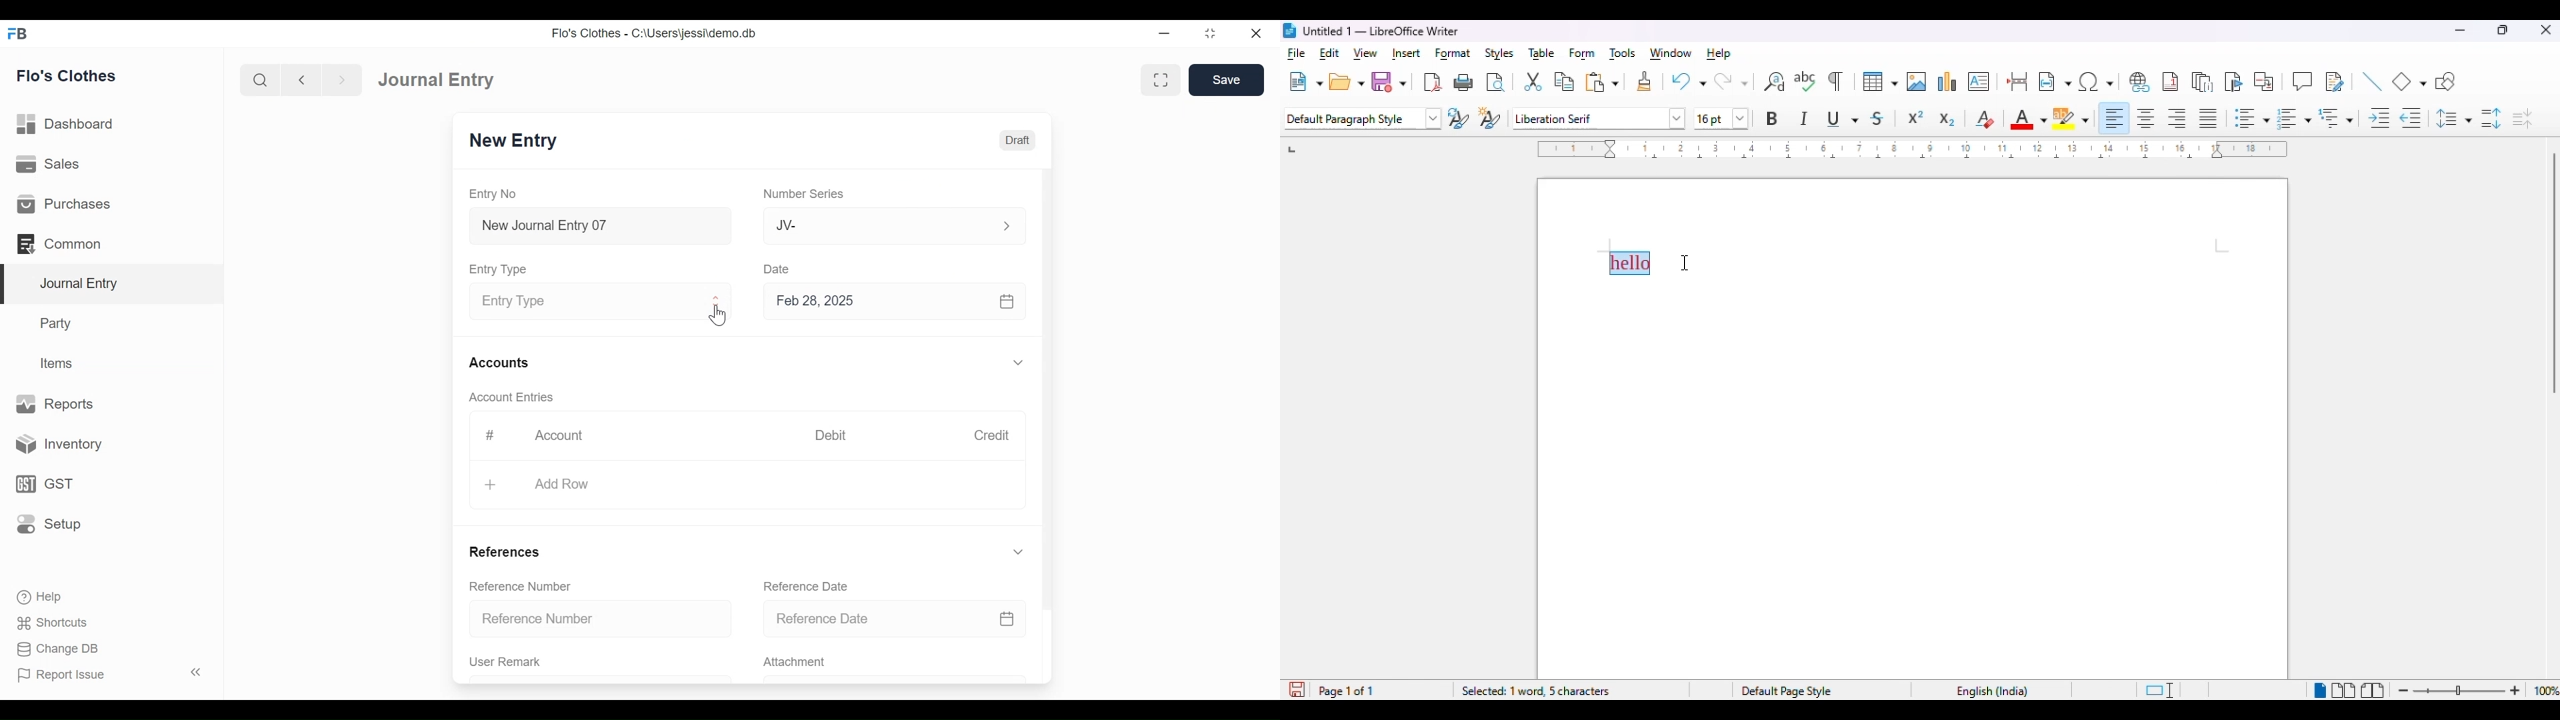  Describe the element at coordinates (115, 285) in the screenshot. I see `Journal Entry` at that location.